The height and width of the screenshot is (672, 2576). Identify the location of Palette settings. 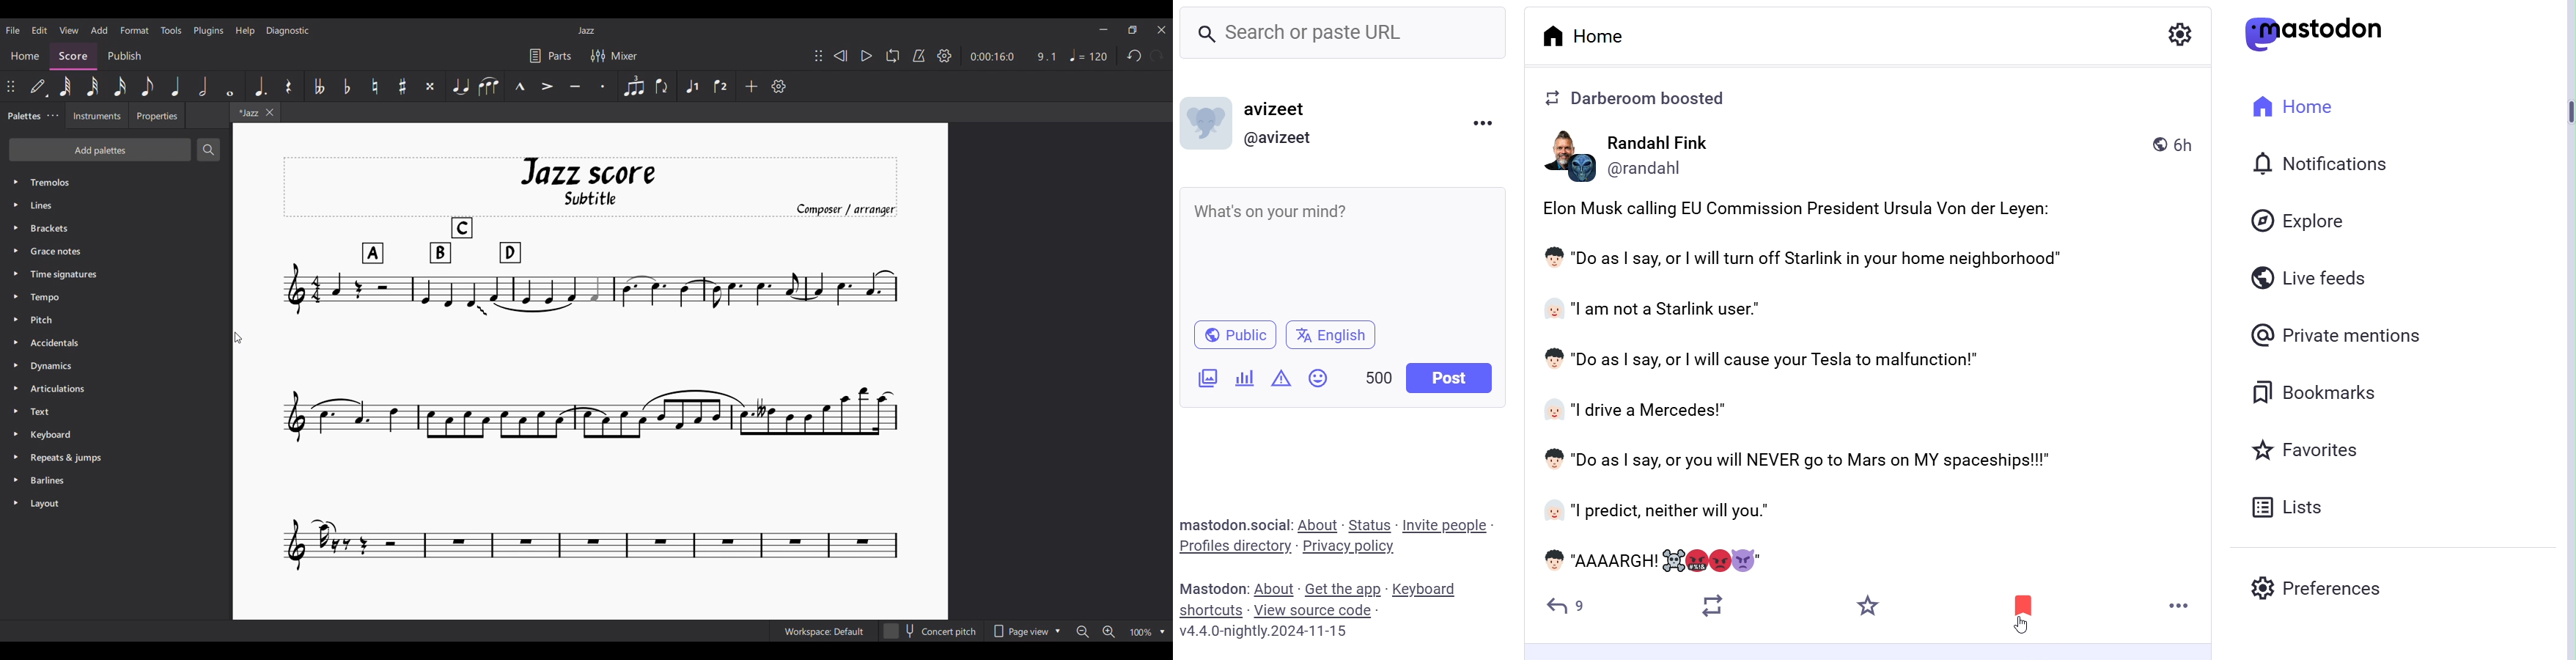
(53, 115).